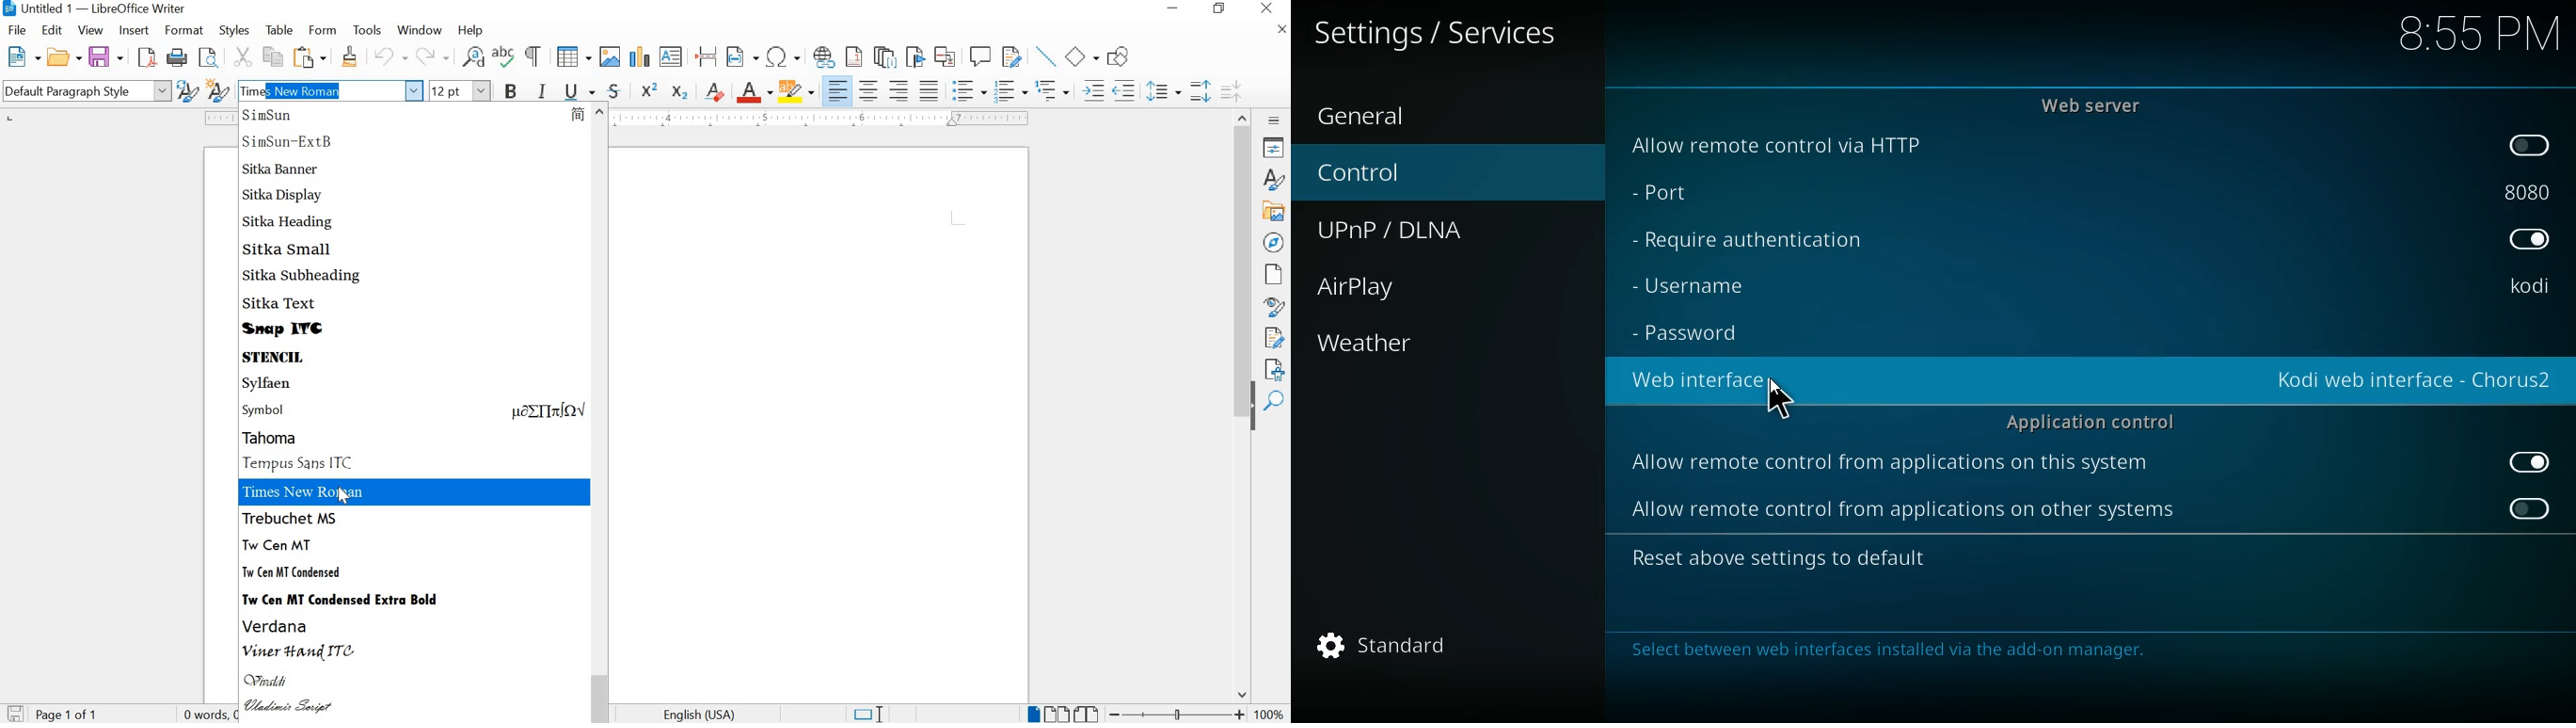 This screenshot has width=2576, height=728. I want to click on AirPlay, so click(1378, 287).